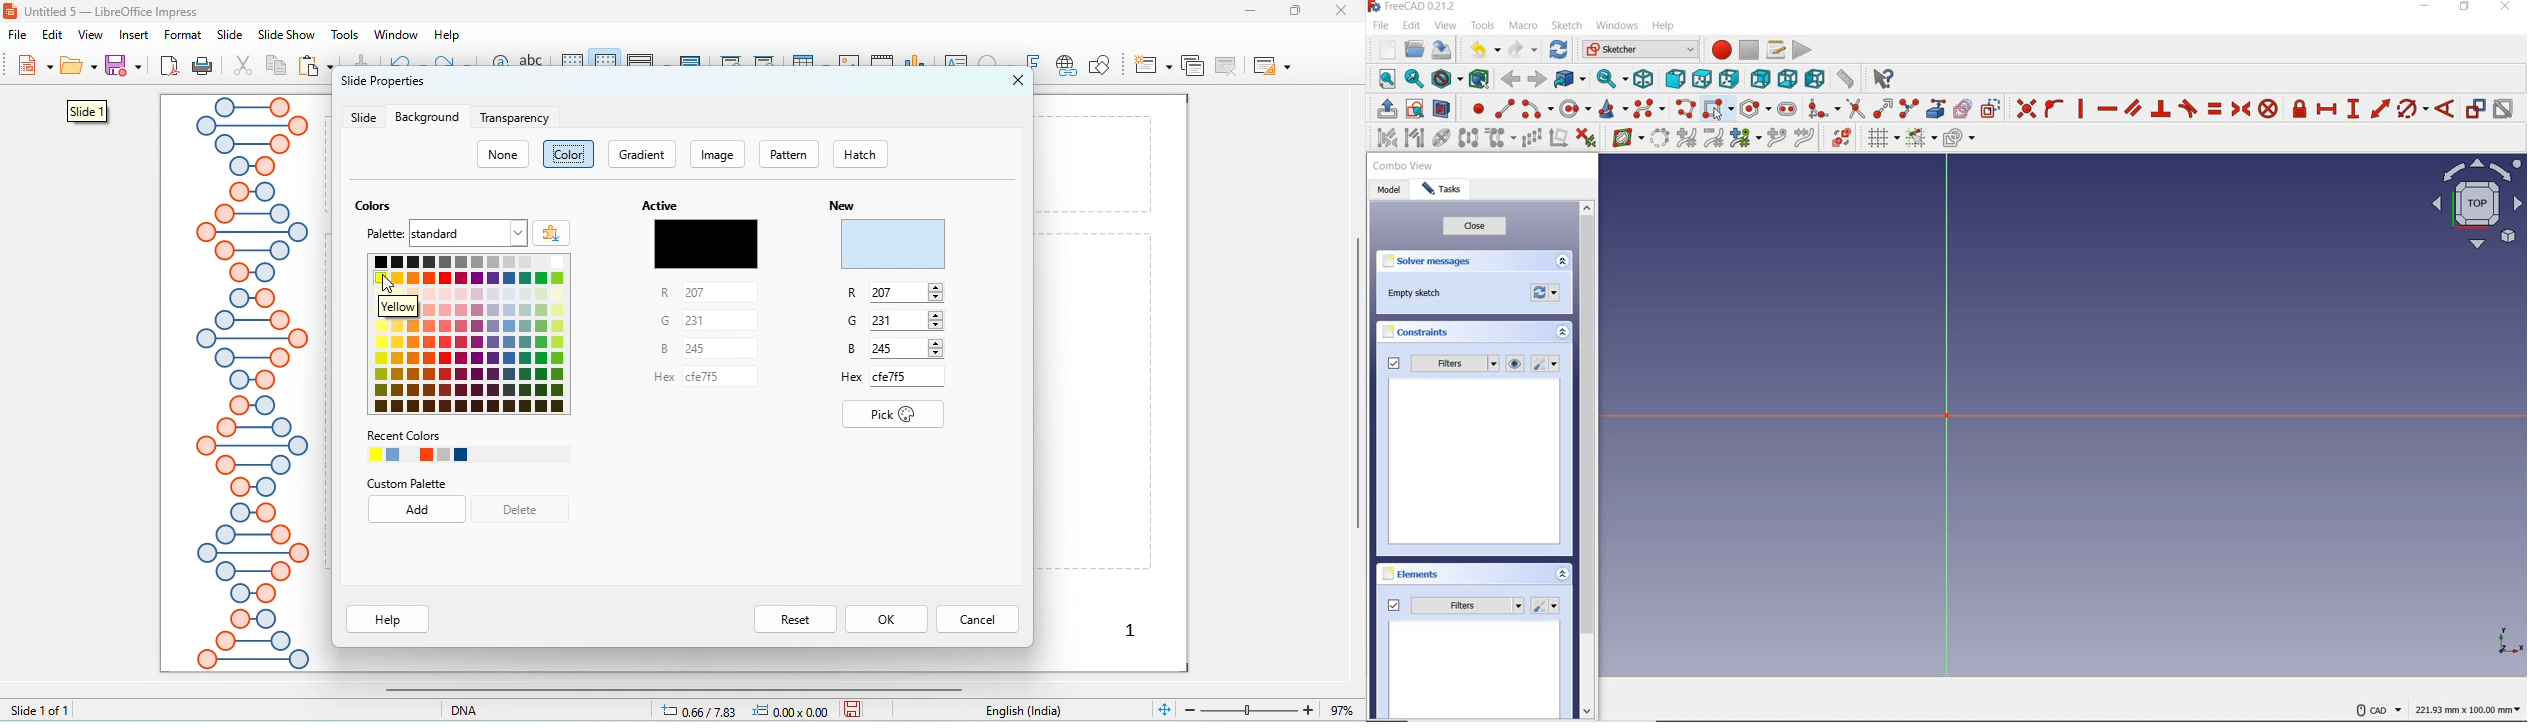 The width and height of the screenshot is (2548, 728). What do you see at coordinates (2504, 109) in the screenshot?
I see `activate or deactivate constraint` at bounding box center [2504, 109].